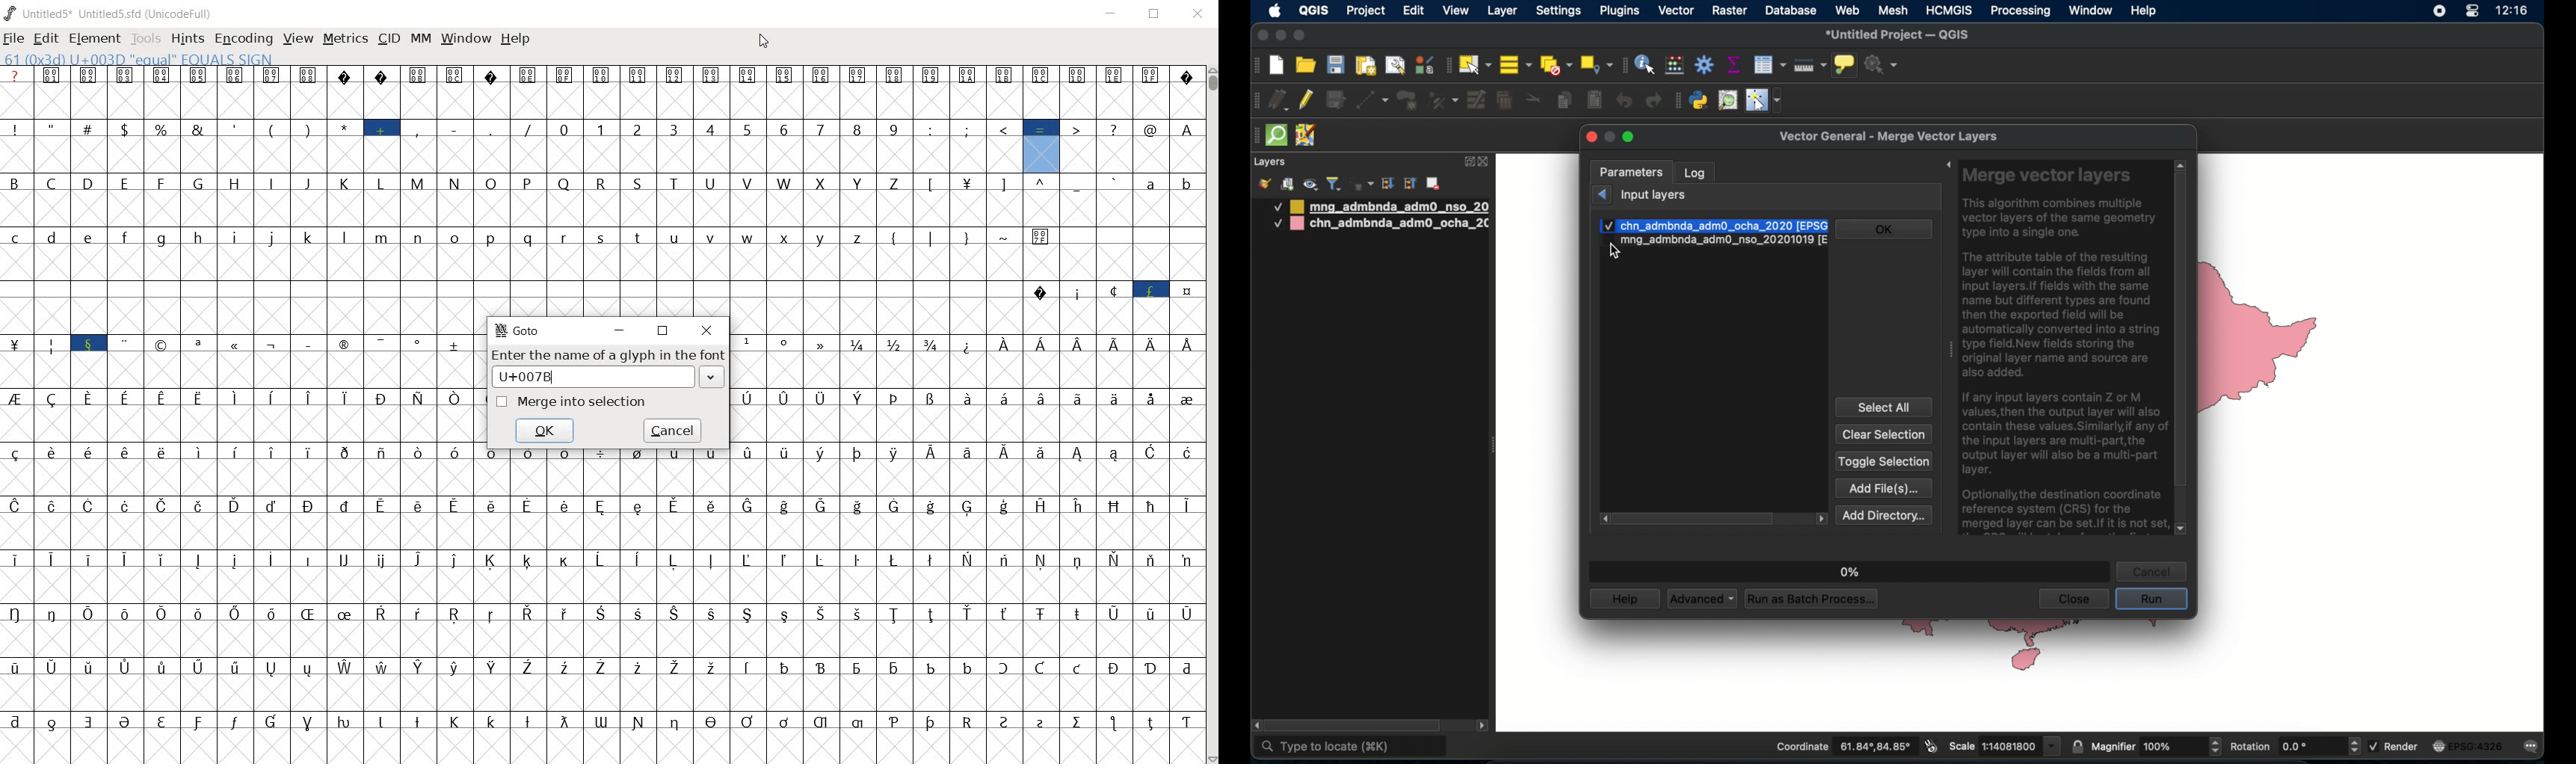 This screenshot has height=784, width=2576. I want to click on select all features, so click(1516, 66).